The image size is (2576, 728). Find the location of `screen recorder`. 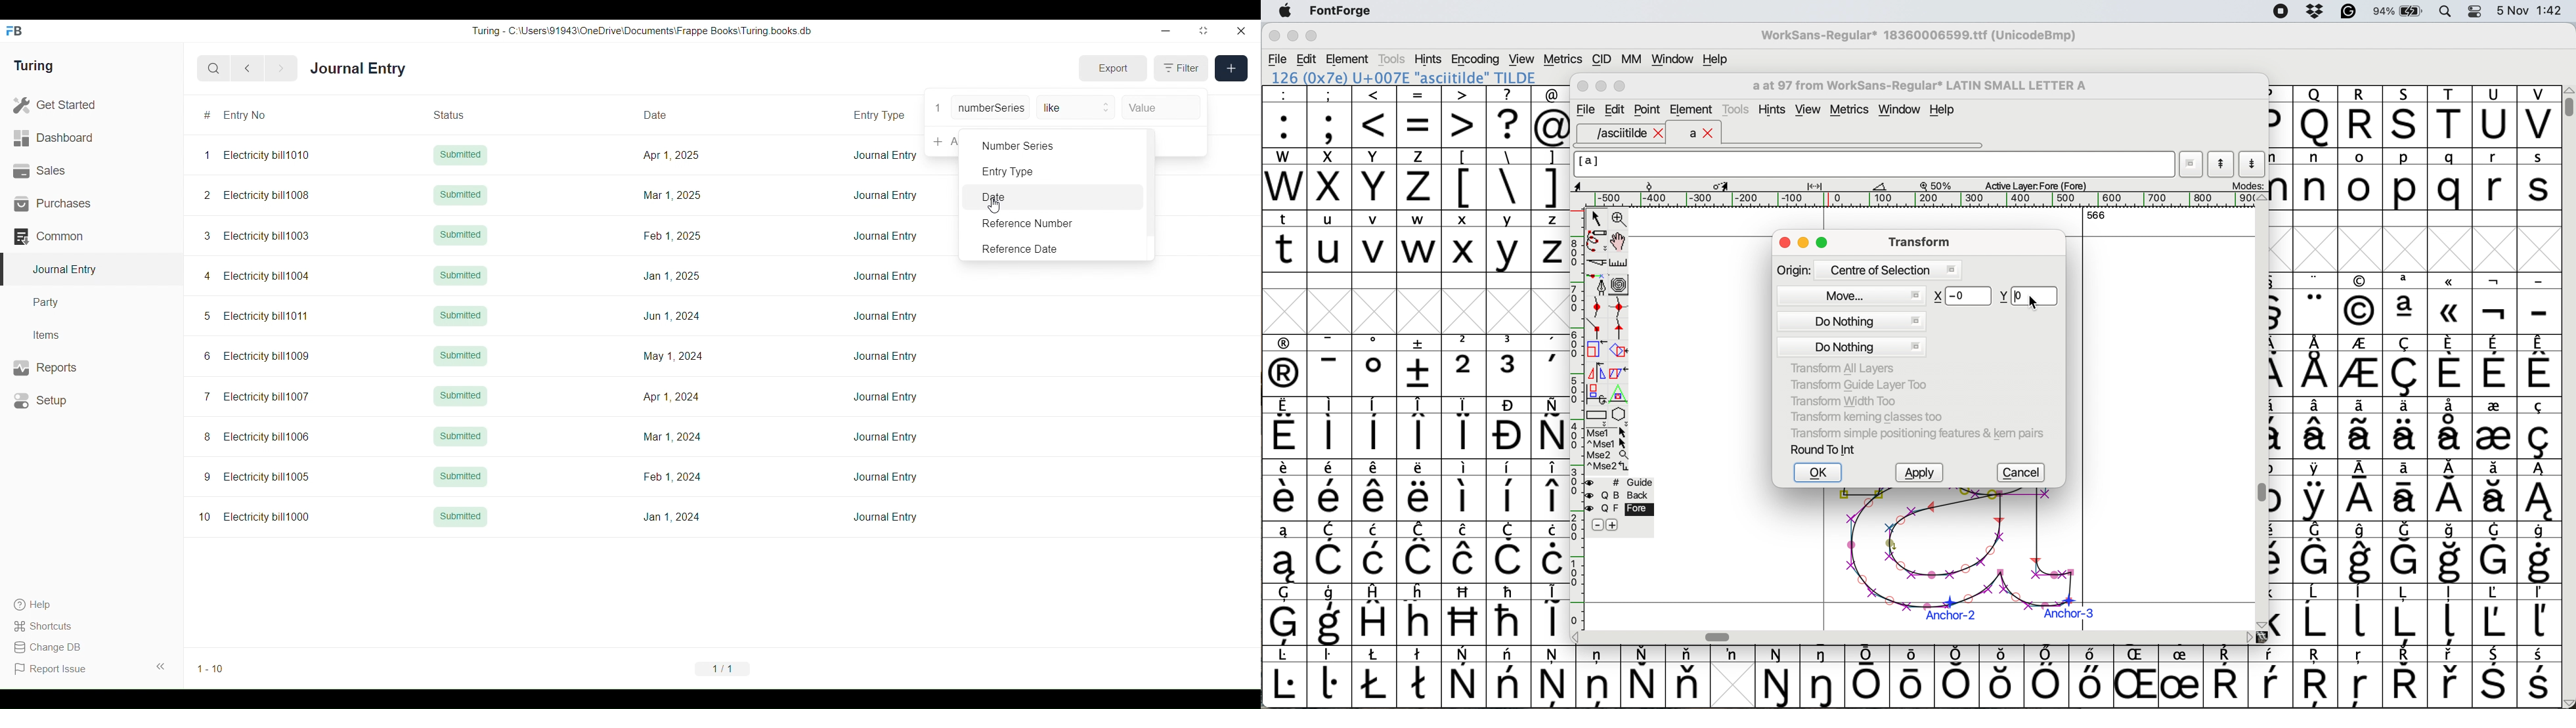

screen recorder is located at coordinates (2280, 12).